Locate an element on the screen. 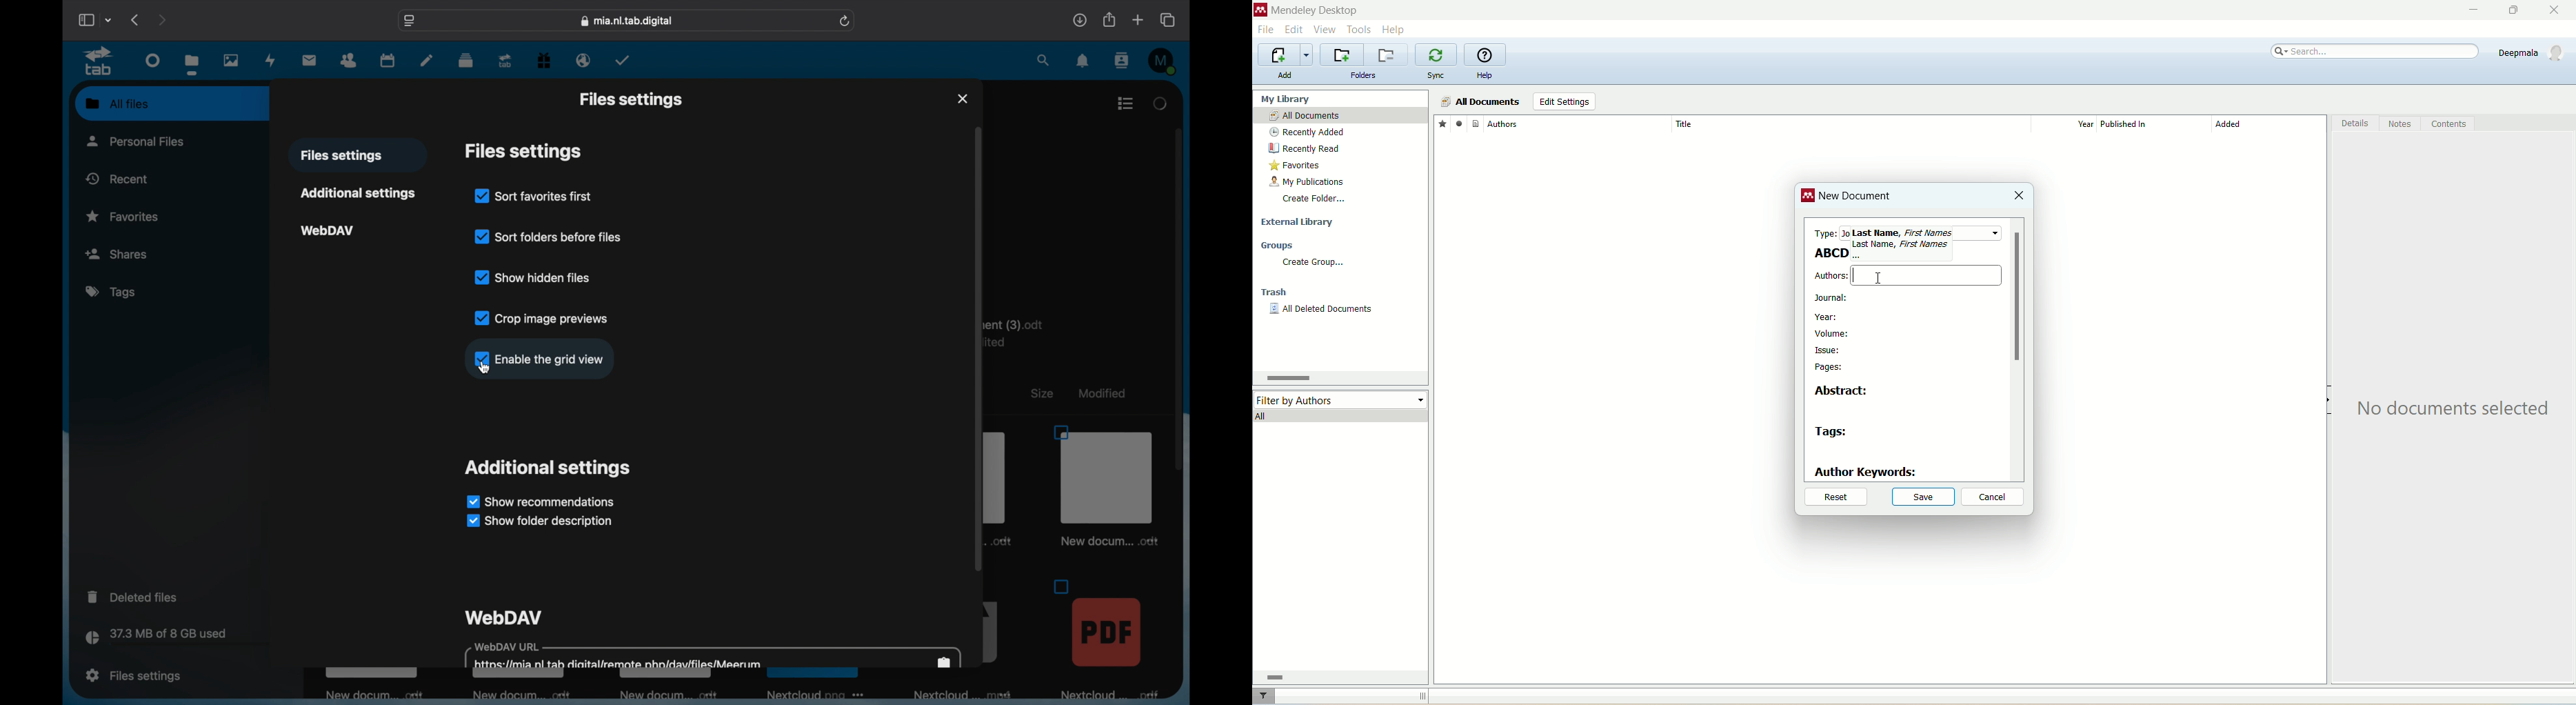  issue is located at coordinates (1828, 352).